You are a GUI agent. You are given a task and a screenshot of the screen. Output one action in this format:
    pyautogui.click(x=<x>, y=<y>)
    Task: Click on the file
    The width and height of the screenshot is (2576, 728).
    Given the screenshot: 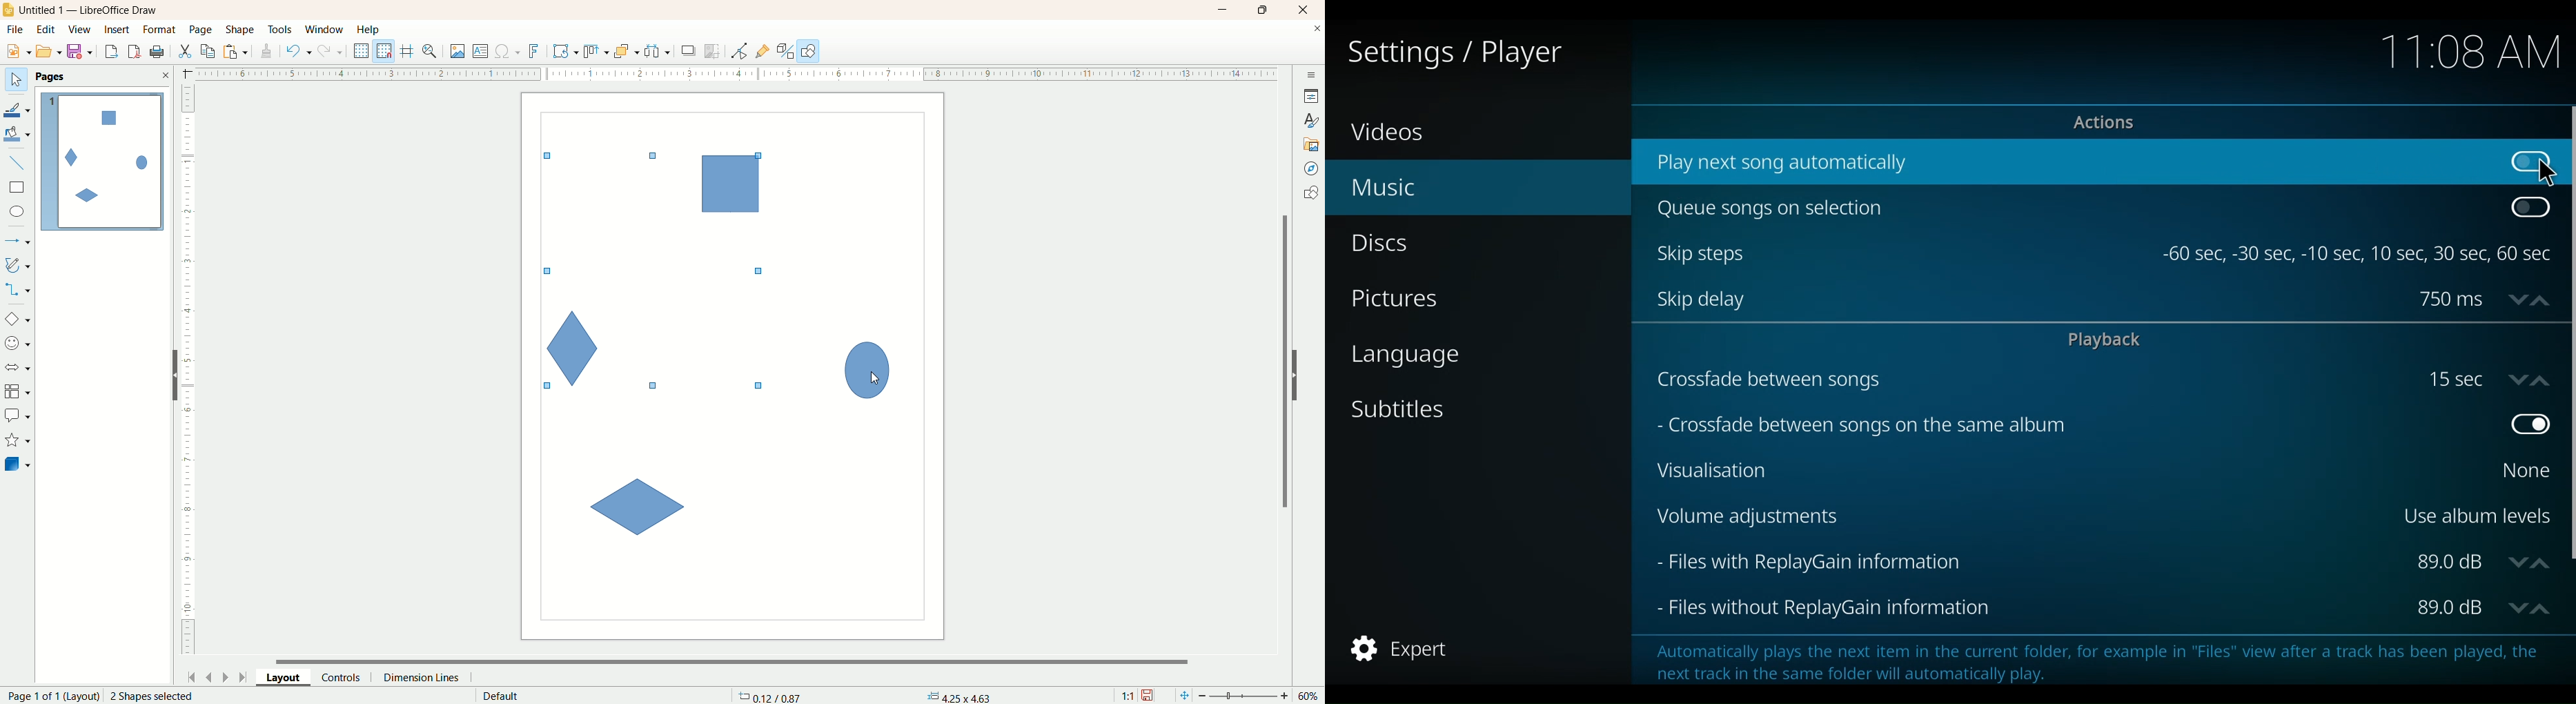 What is the action you would take?
    pyautogui.click(x=17, y=30)
    